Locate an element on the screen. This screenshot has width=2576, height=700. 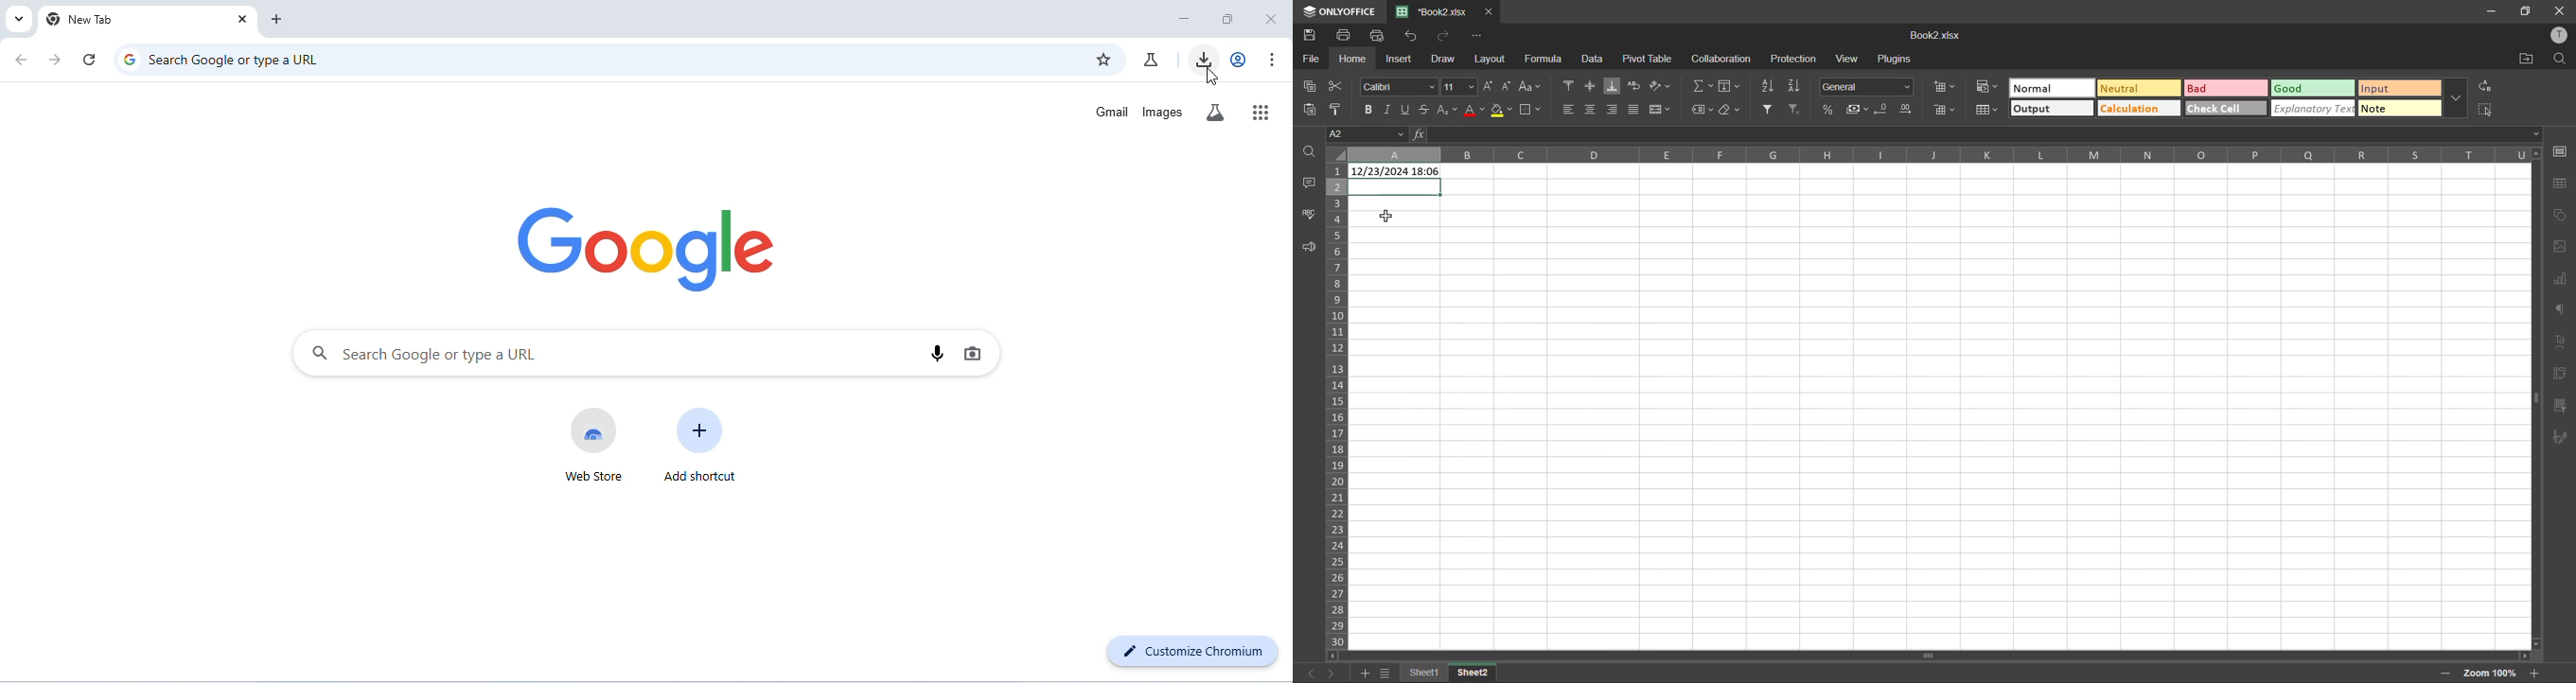
add bookmark is located at coordinates (1103, 59).